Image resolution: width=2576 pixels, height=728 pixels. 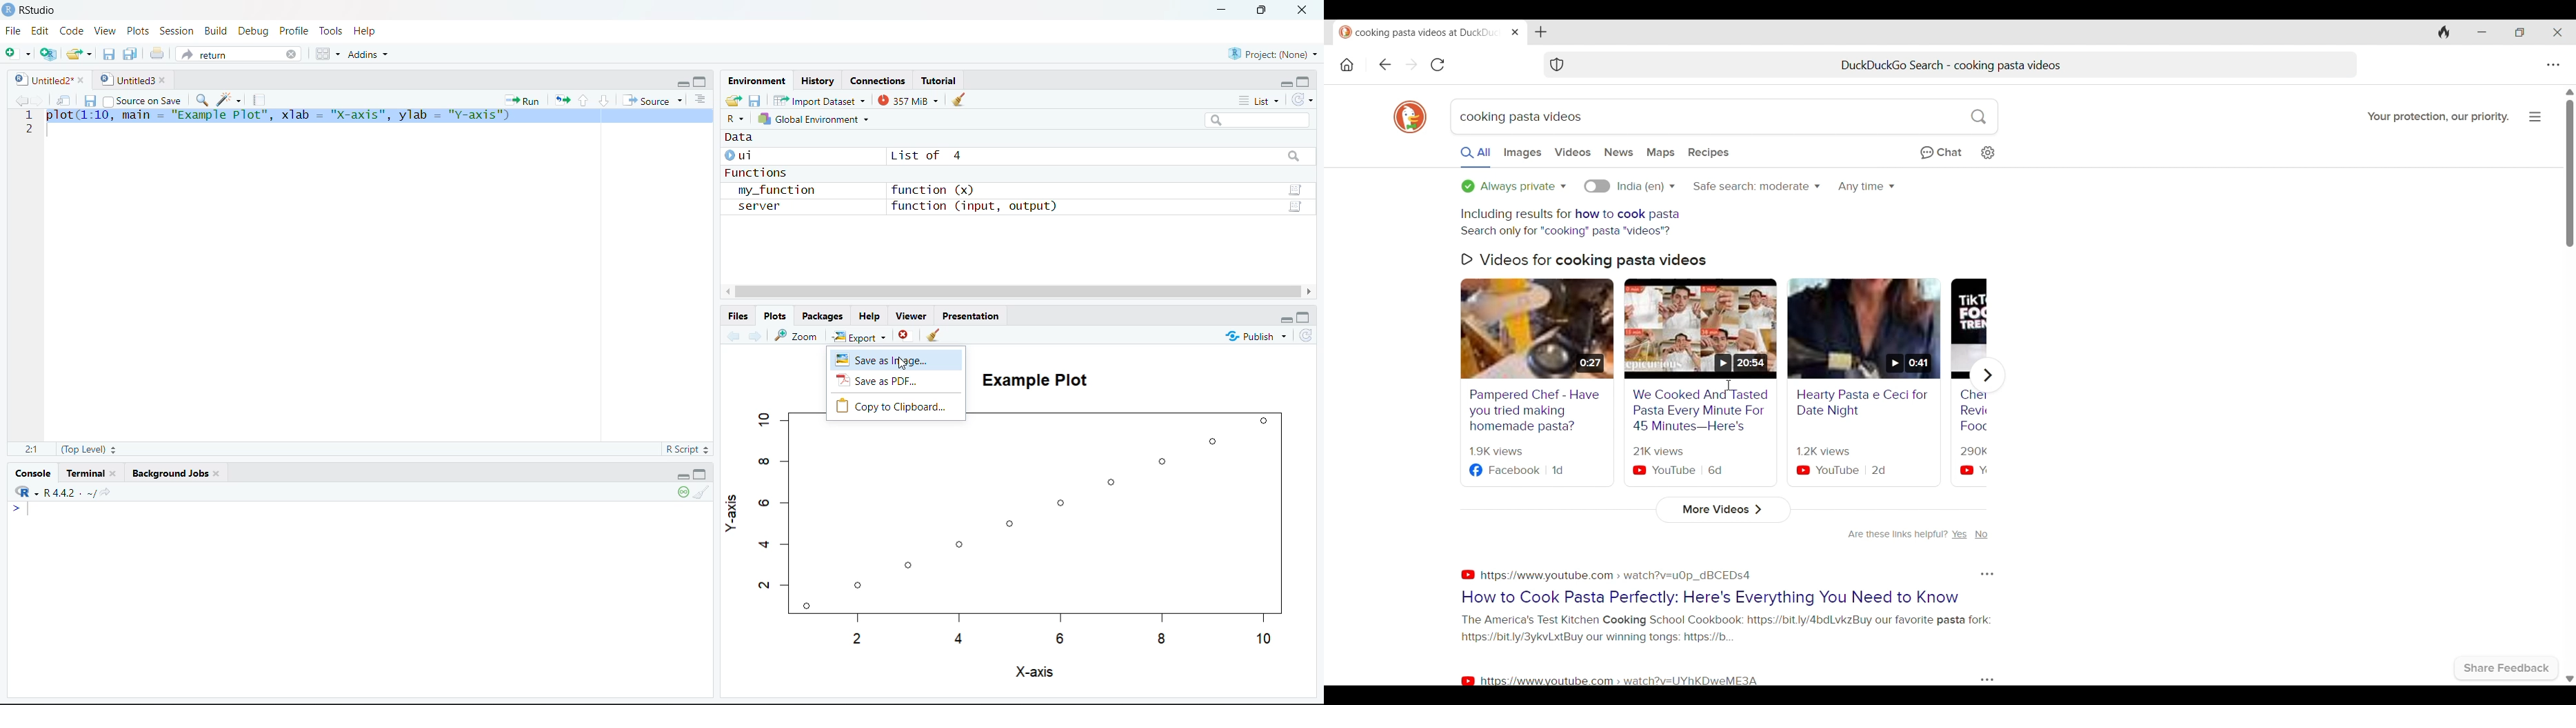 I want to click on Help, so click(x=872, y=315).